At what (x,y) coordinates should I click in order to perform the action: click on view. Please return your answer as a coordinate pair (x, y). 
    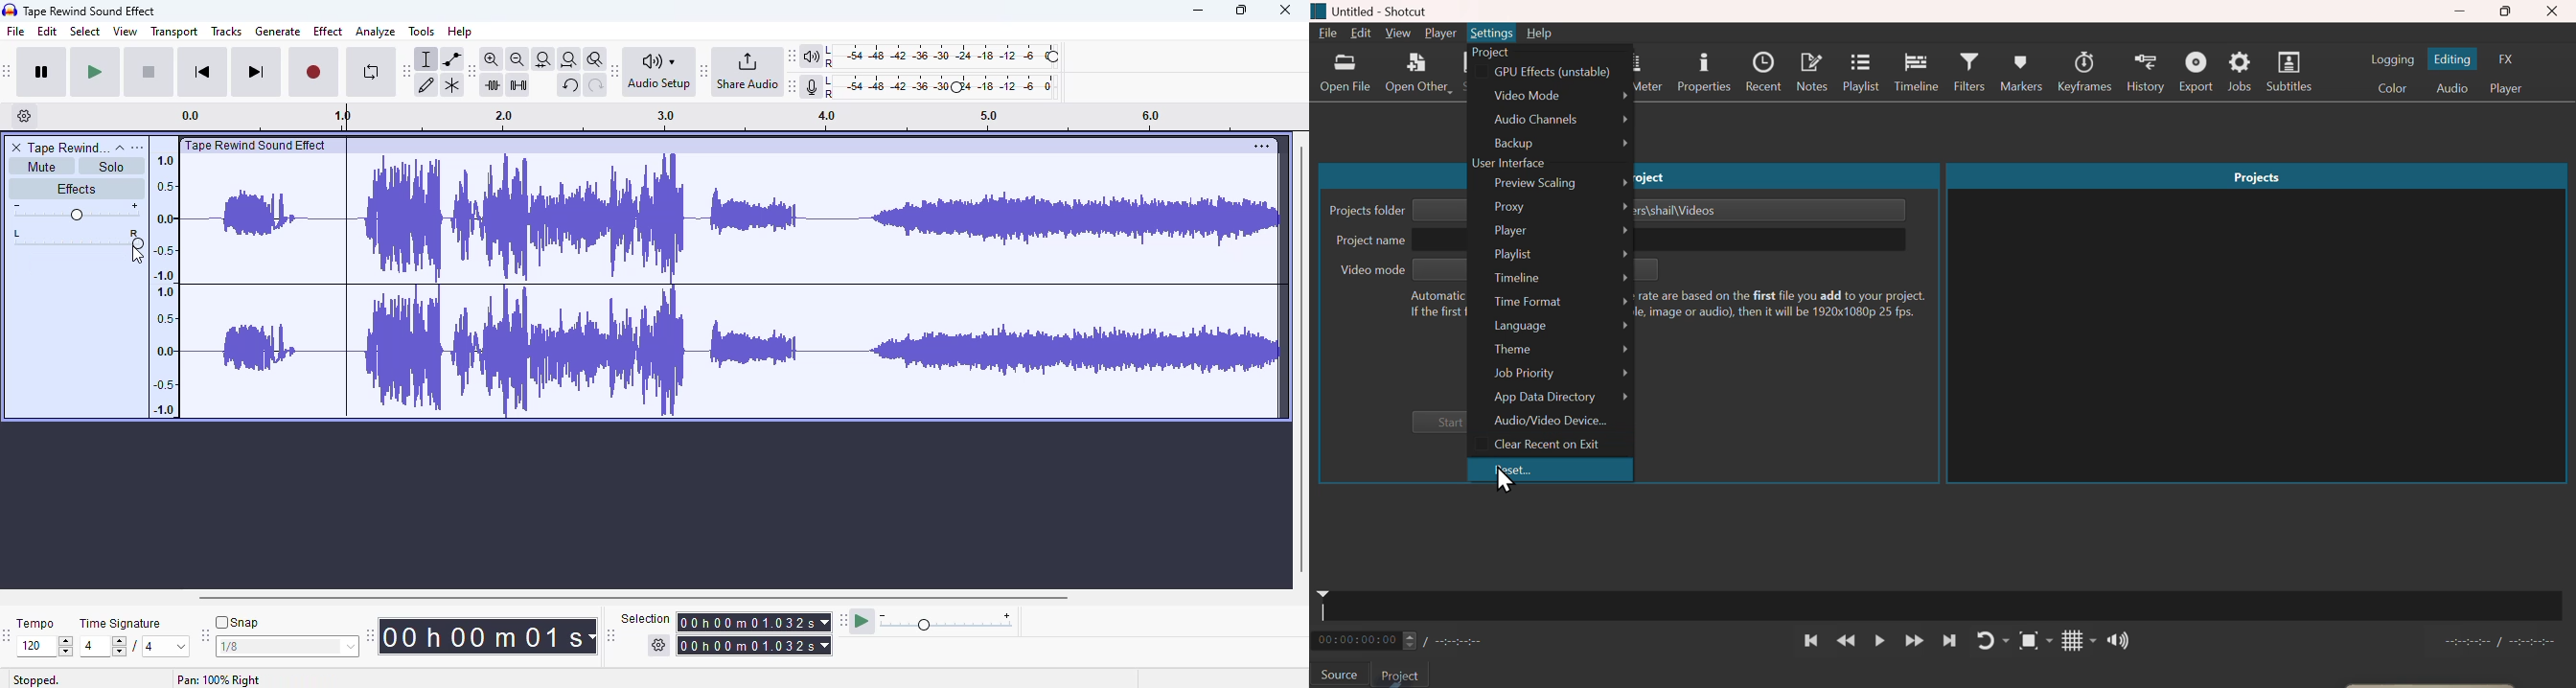
    Looking at the image, I should click on (126, 31).